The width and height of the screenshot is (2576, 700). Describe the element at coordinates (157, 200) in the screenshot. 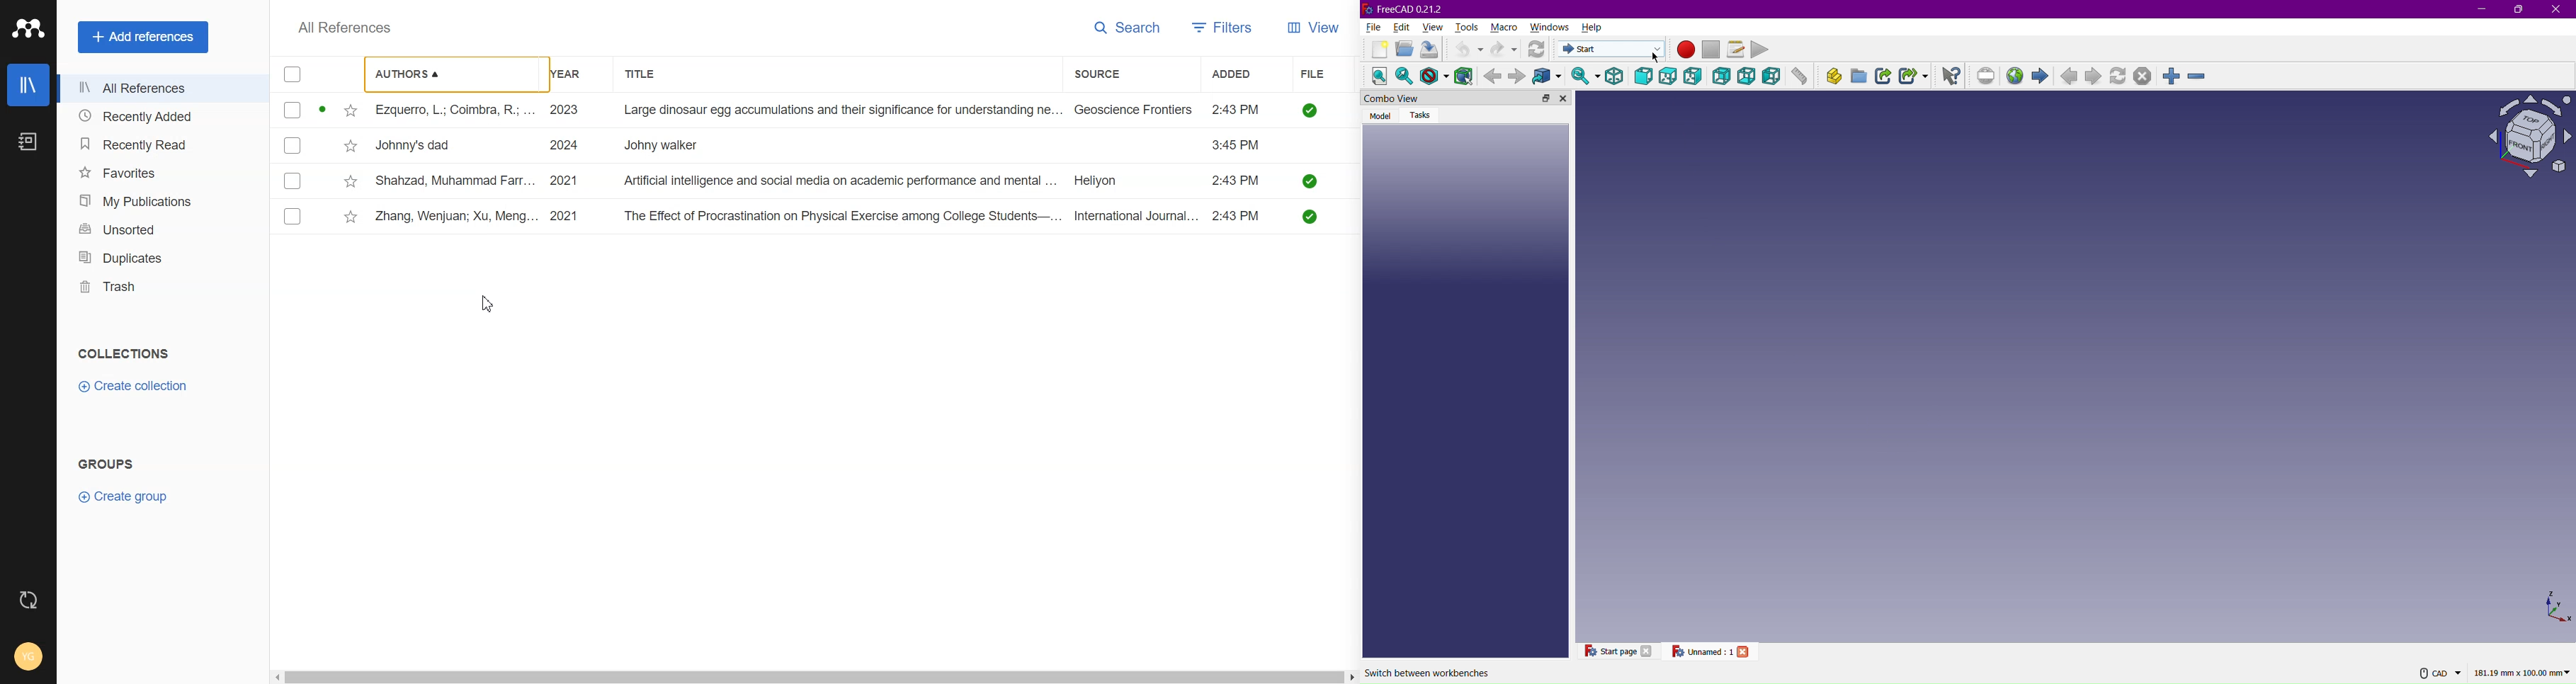

I see `My Publication` at that location.